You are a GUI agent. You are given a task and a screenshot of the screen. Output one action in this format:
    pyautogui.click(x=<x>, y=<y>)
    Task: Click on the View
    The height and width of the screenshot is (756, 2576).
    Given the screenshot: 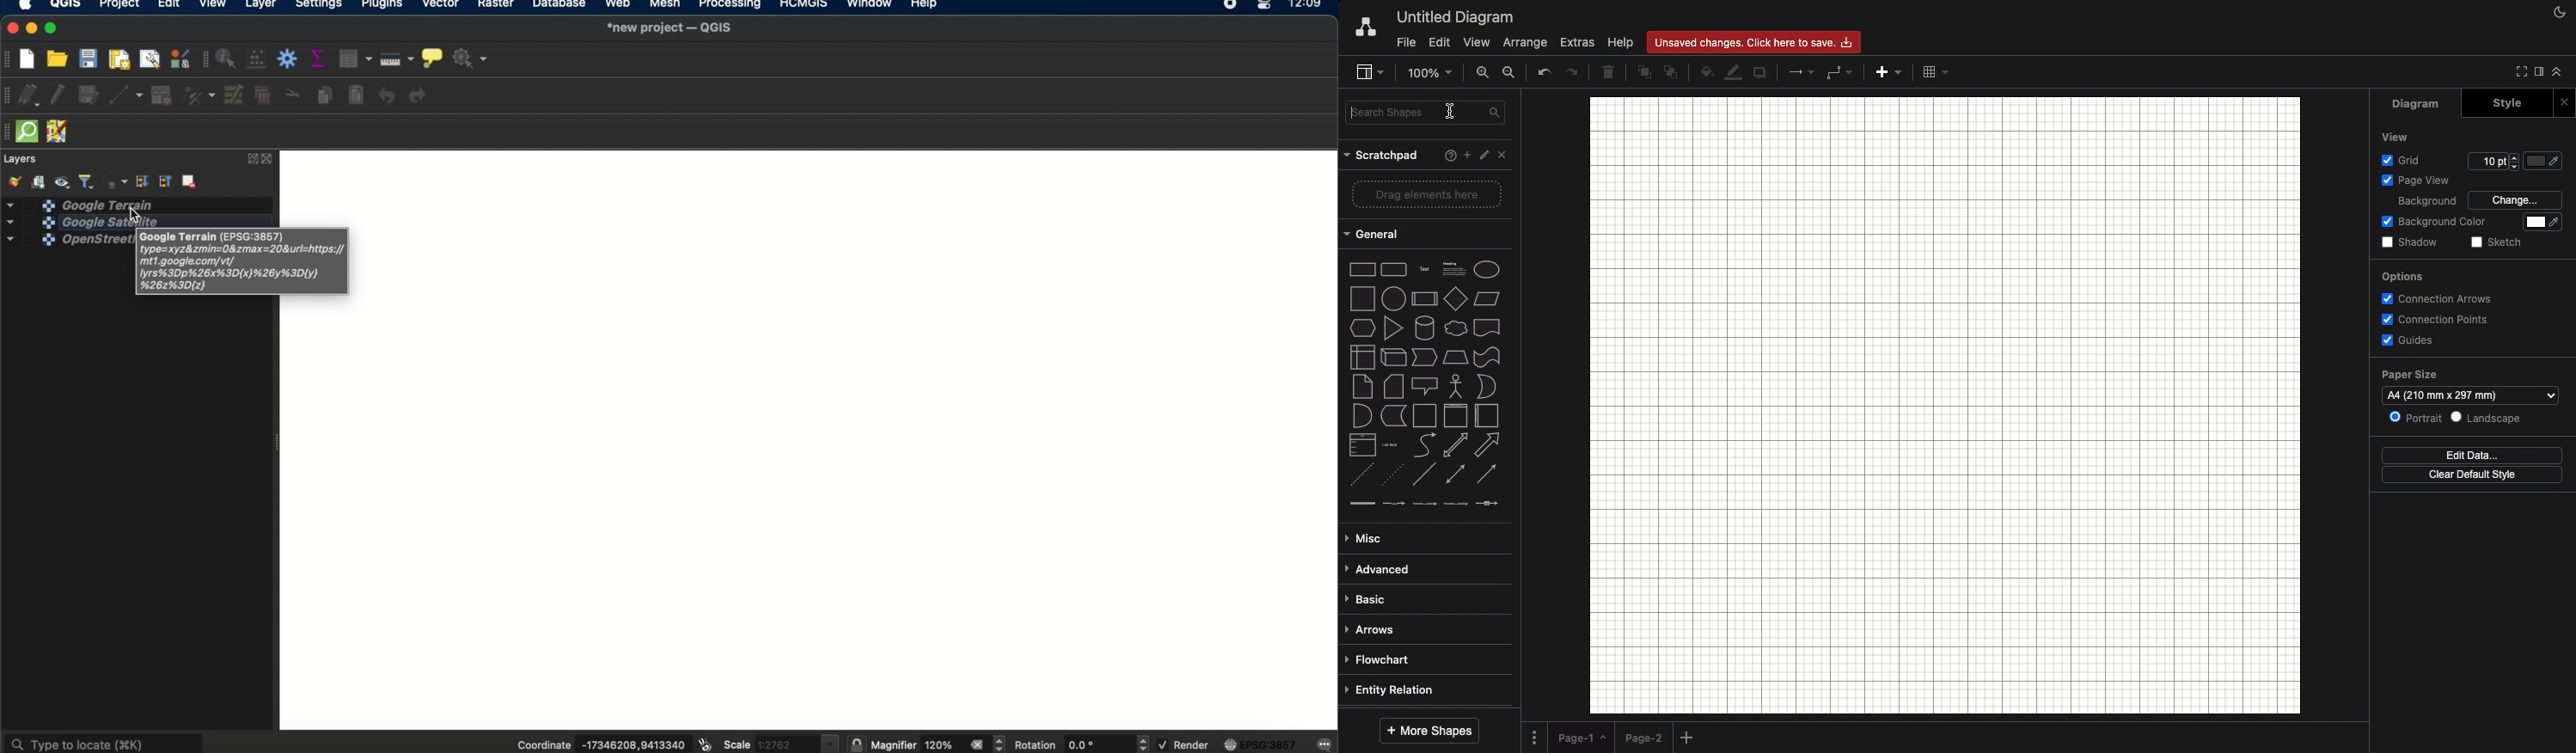 What is the action you would take?
    pyautogui.click(x=2394, y=137)
    